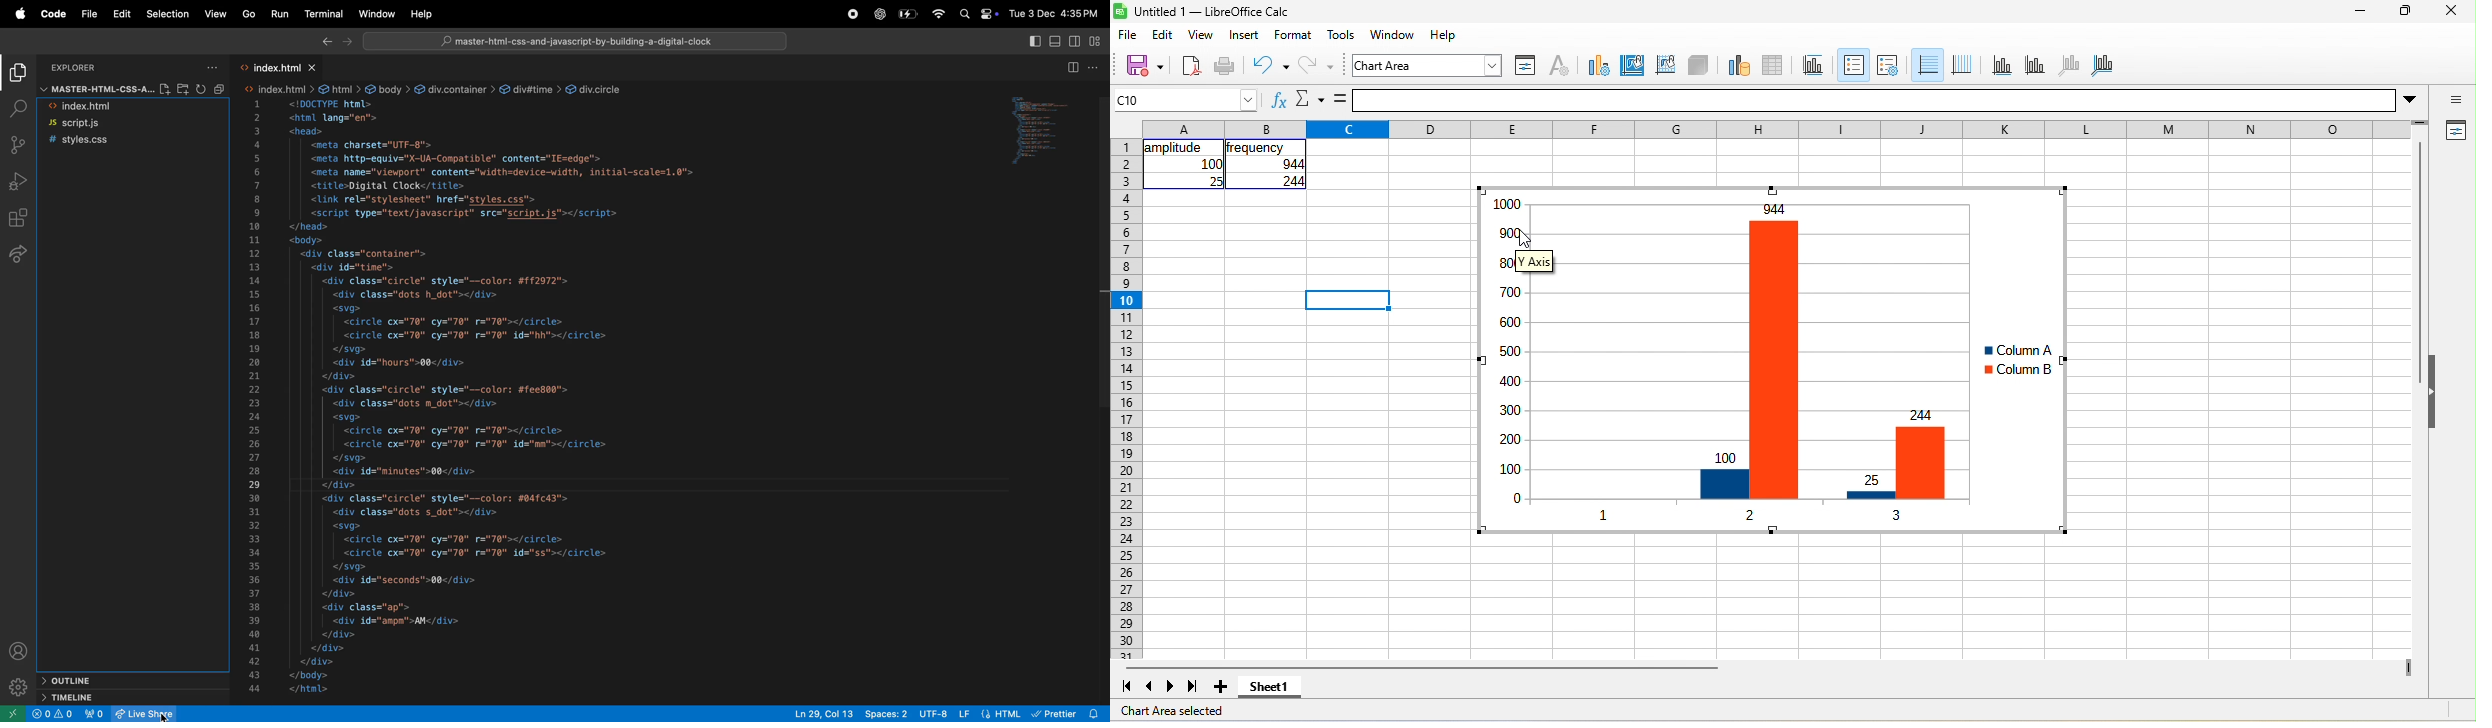 The height and width of the screenshot is (728, 2492). I want to click on chart, so click(1429, 65).